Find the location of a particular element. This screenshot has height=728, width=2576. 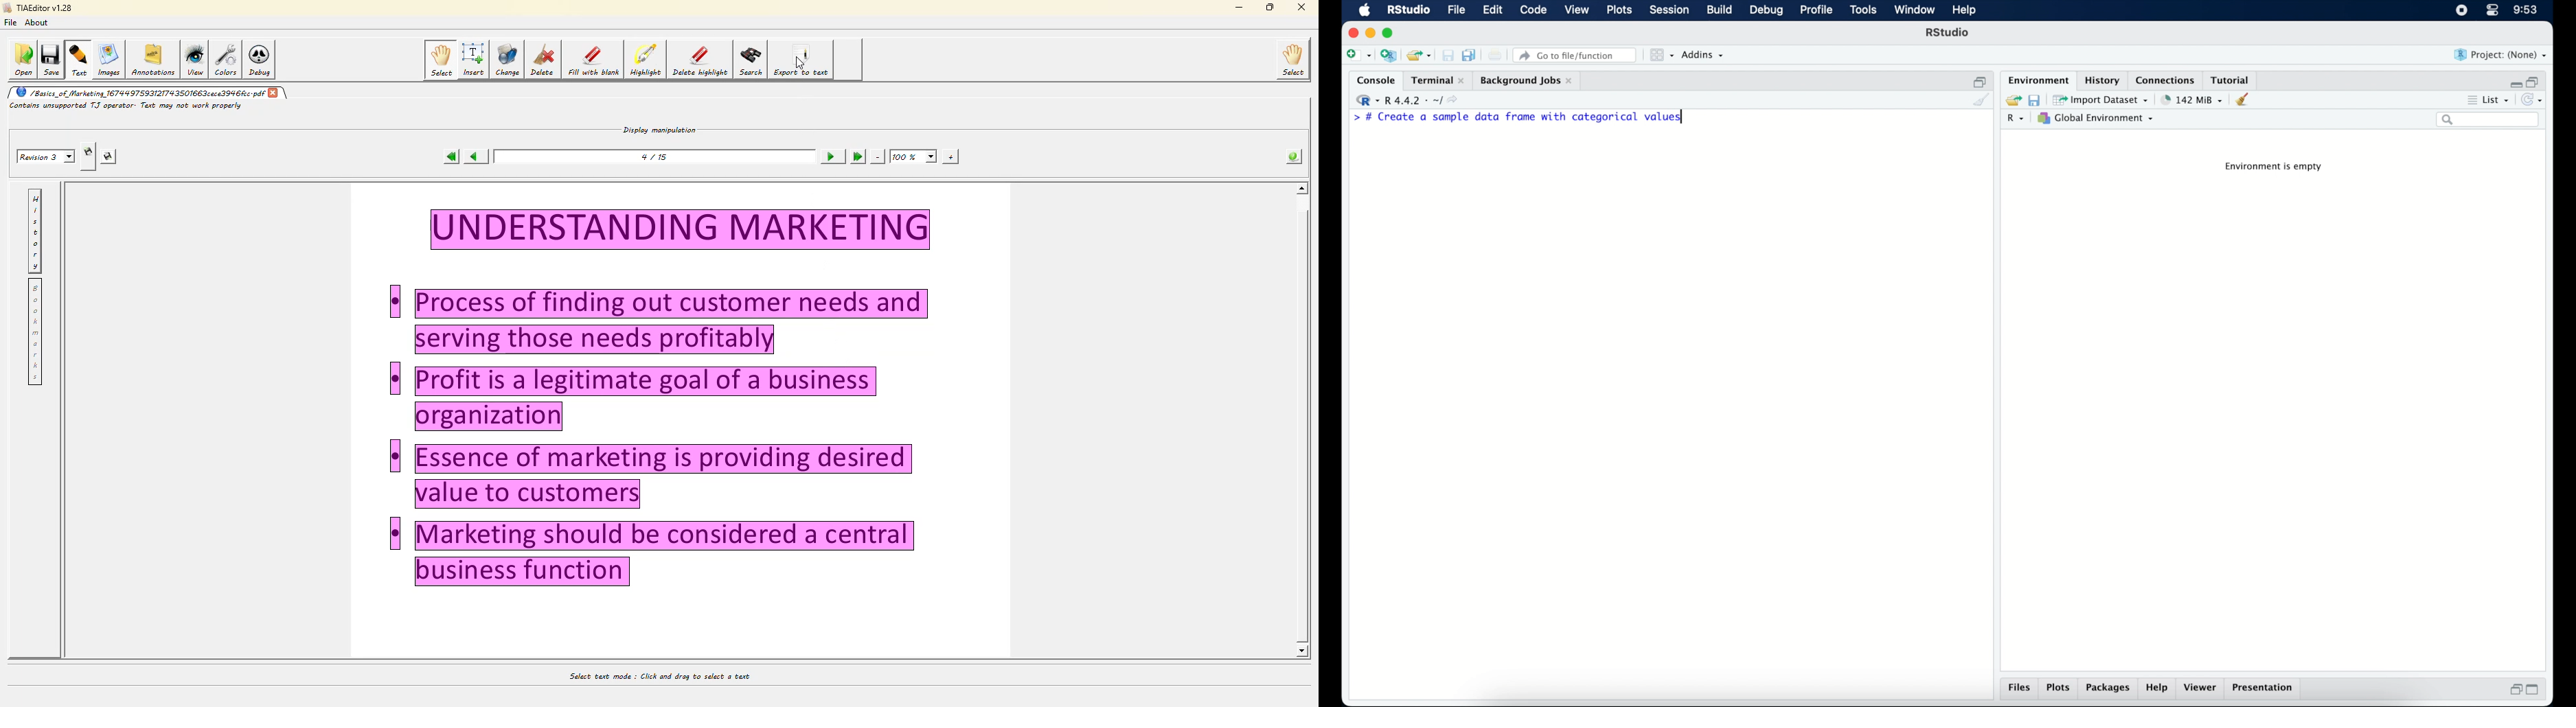

> # Create a sample data frame with categorical values| is located at coordinates (1536, 118).